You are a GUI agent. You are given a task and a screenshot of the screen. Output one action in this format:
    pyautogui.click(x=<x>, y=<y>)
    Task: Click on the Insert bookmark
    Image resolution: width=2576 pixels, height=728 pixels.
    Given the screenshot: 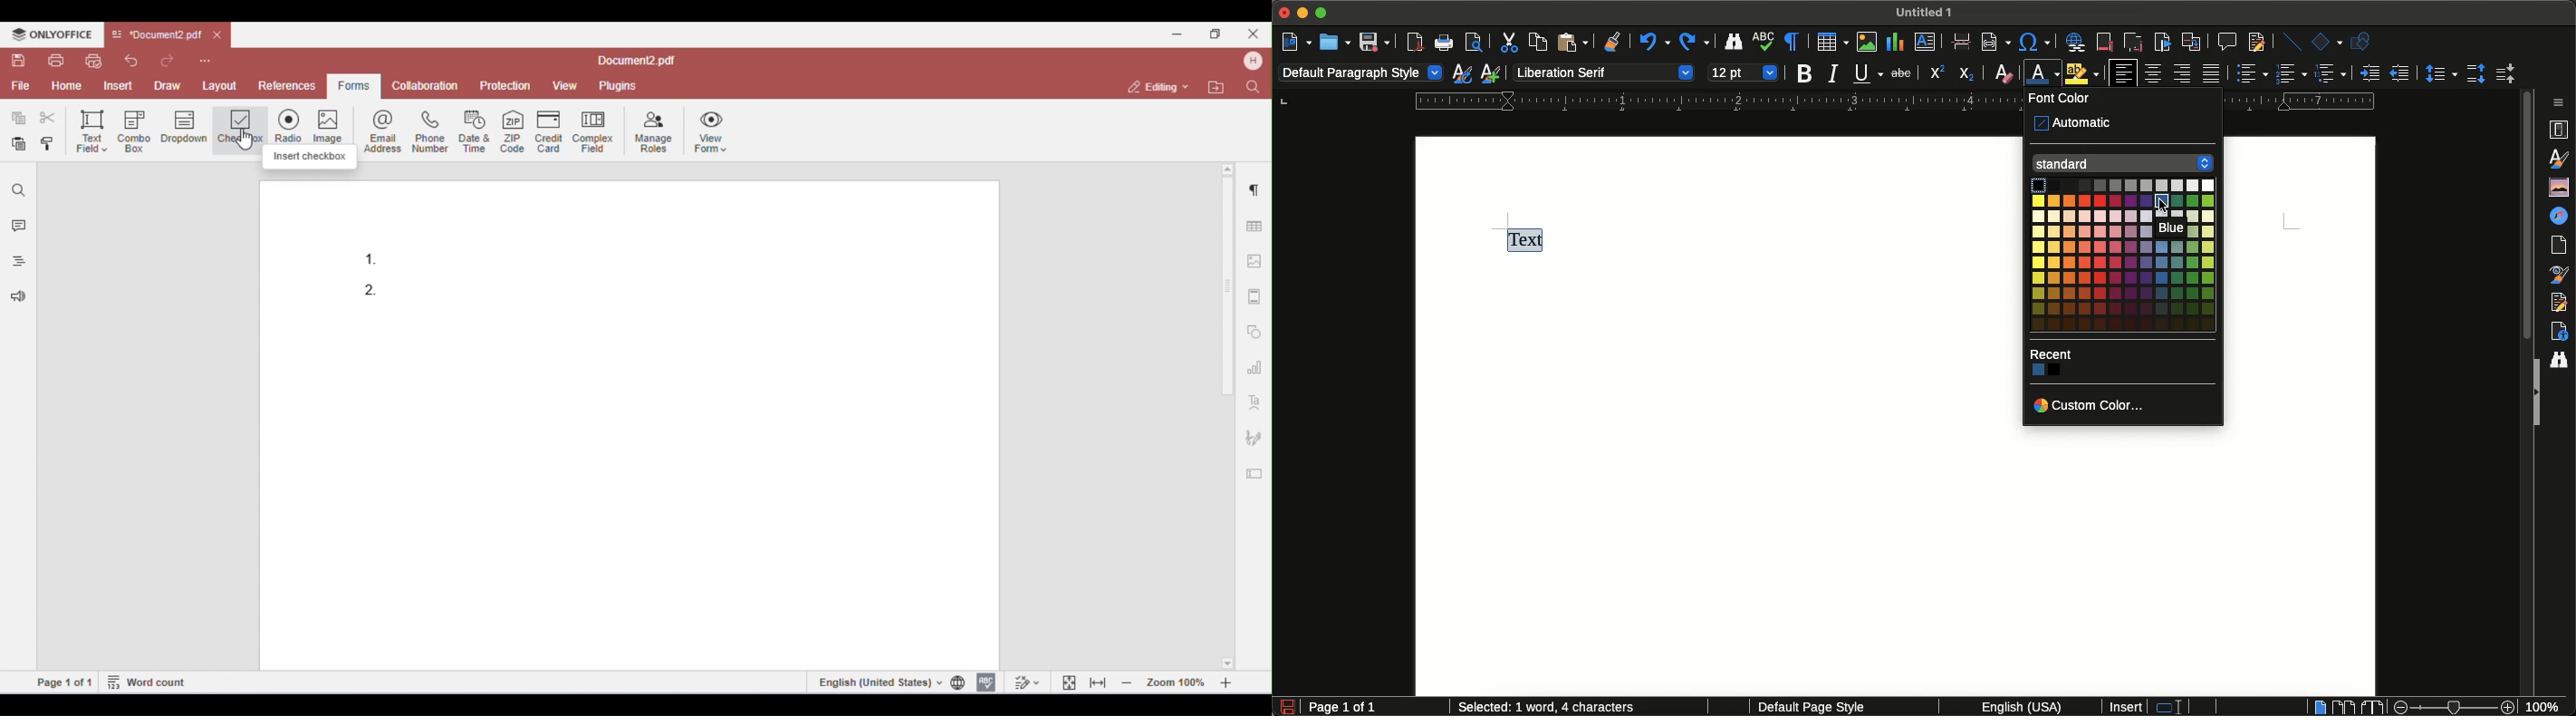 What is the action you would take?
    pyautogui.click(x=2162, y=43)
    